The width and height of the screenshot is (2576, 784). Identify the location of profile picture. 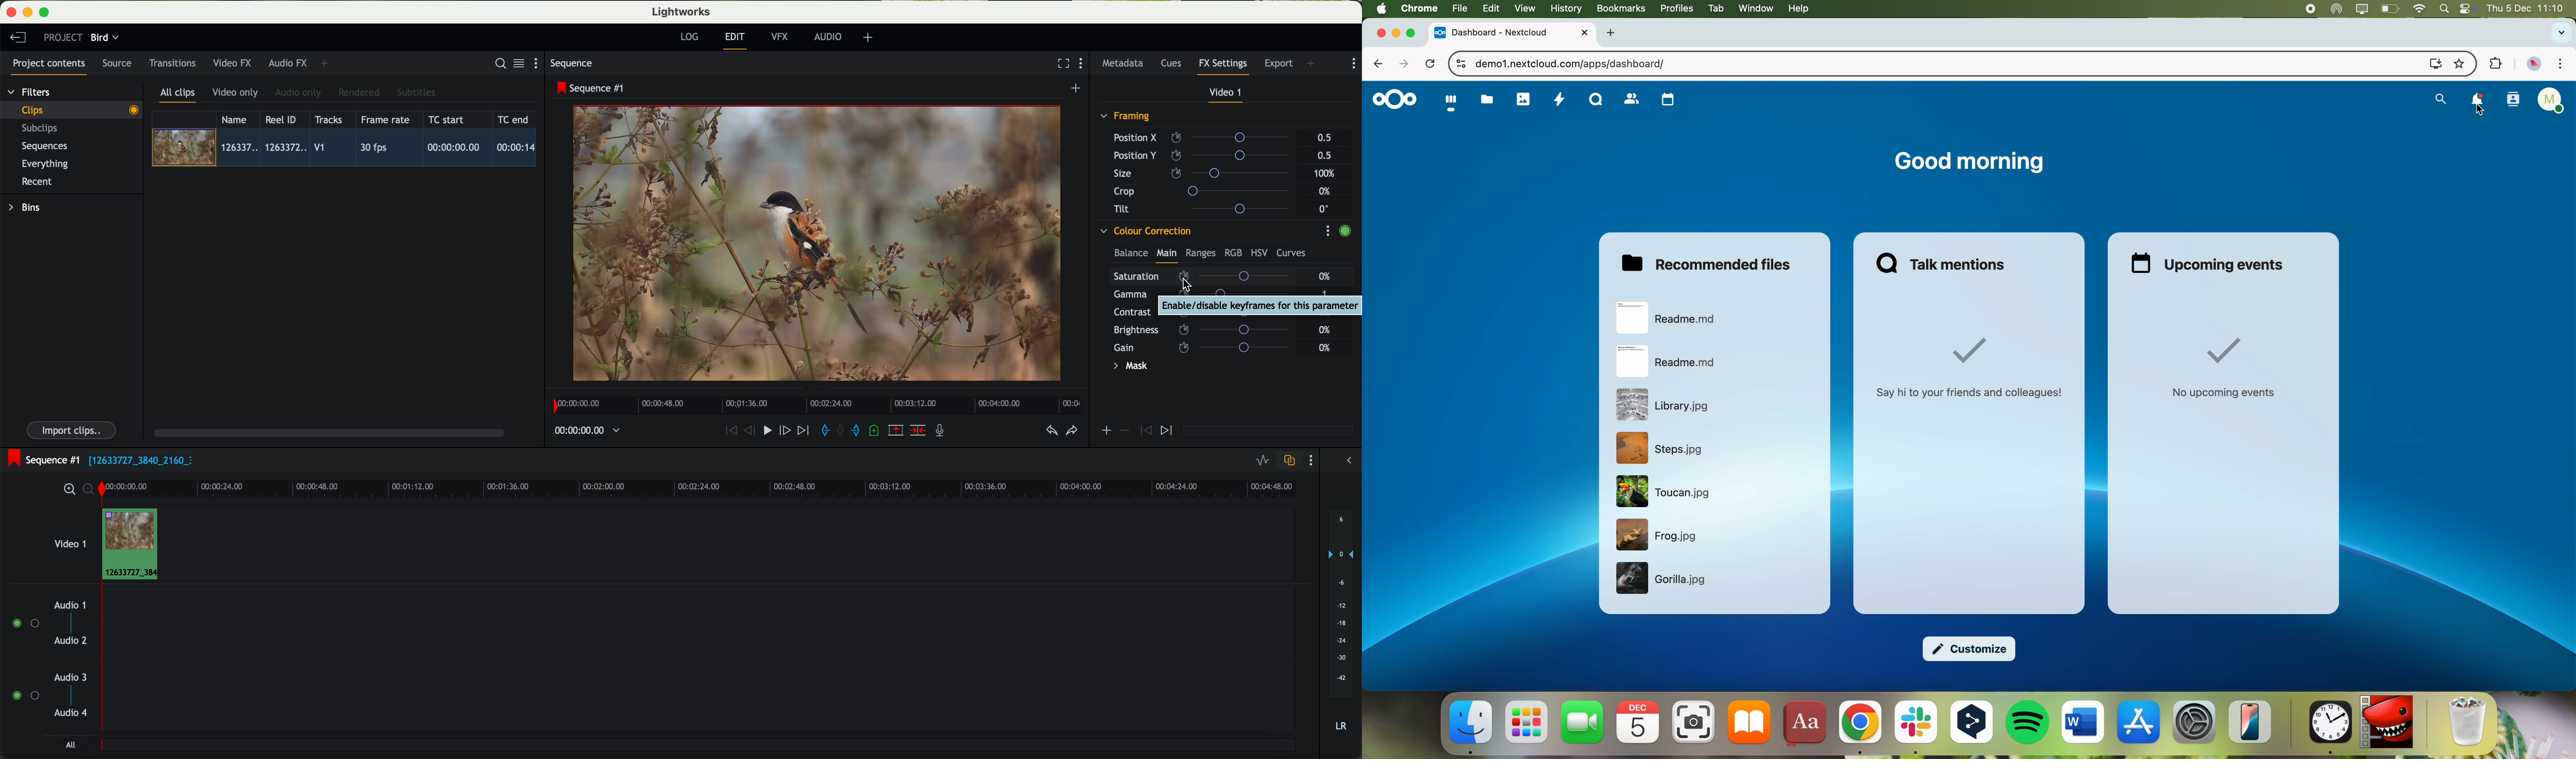
(2534, 65).